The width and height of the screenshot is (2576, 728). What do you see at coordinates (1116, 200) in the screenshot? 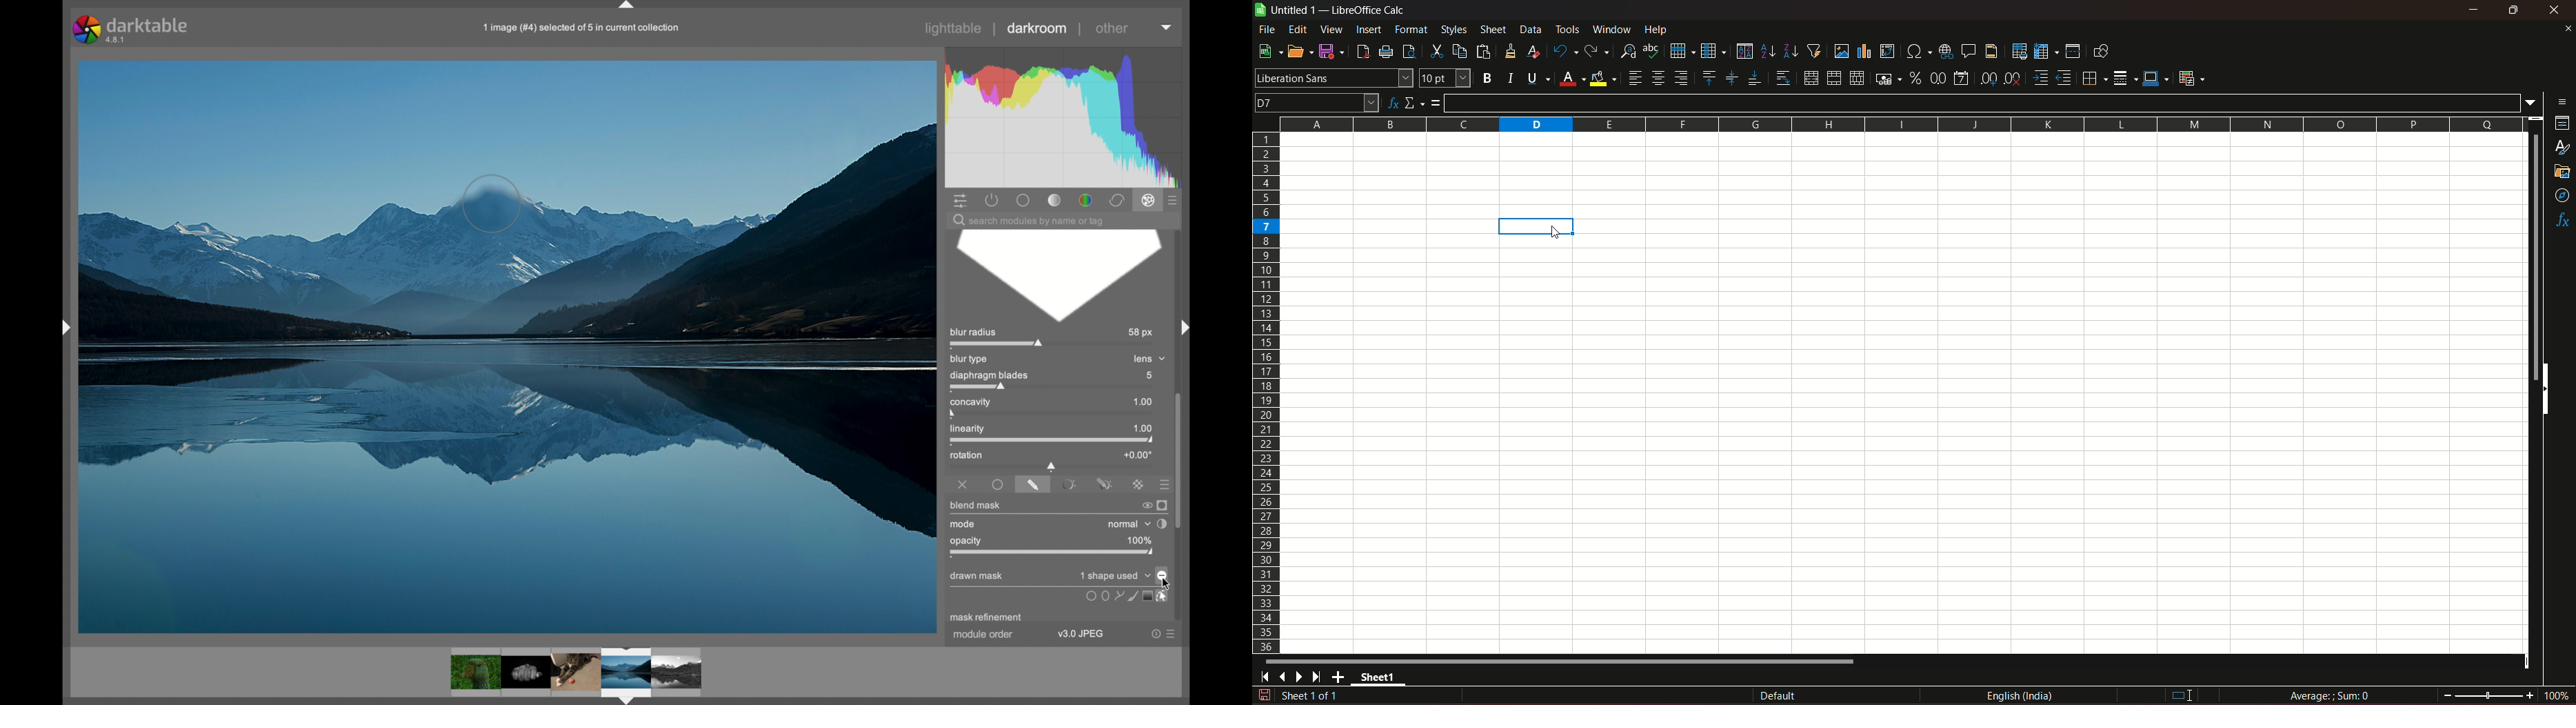
I see `correct` at bounding box center [1116, 200].